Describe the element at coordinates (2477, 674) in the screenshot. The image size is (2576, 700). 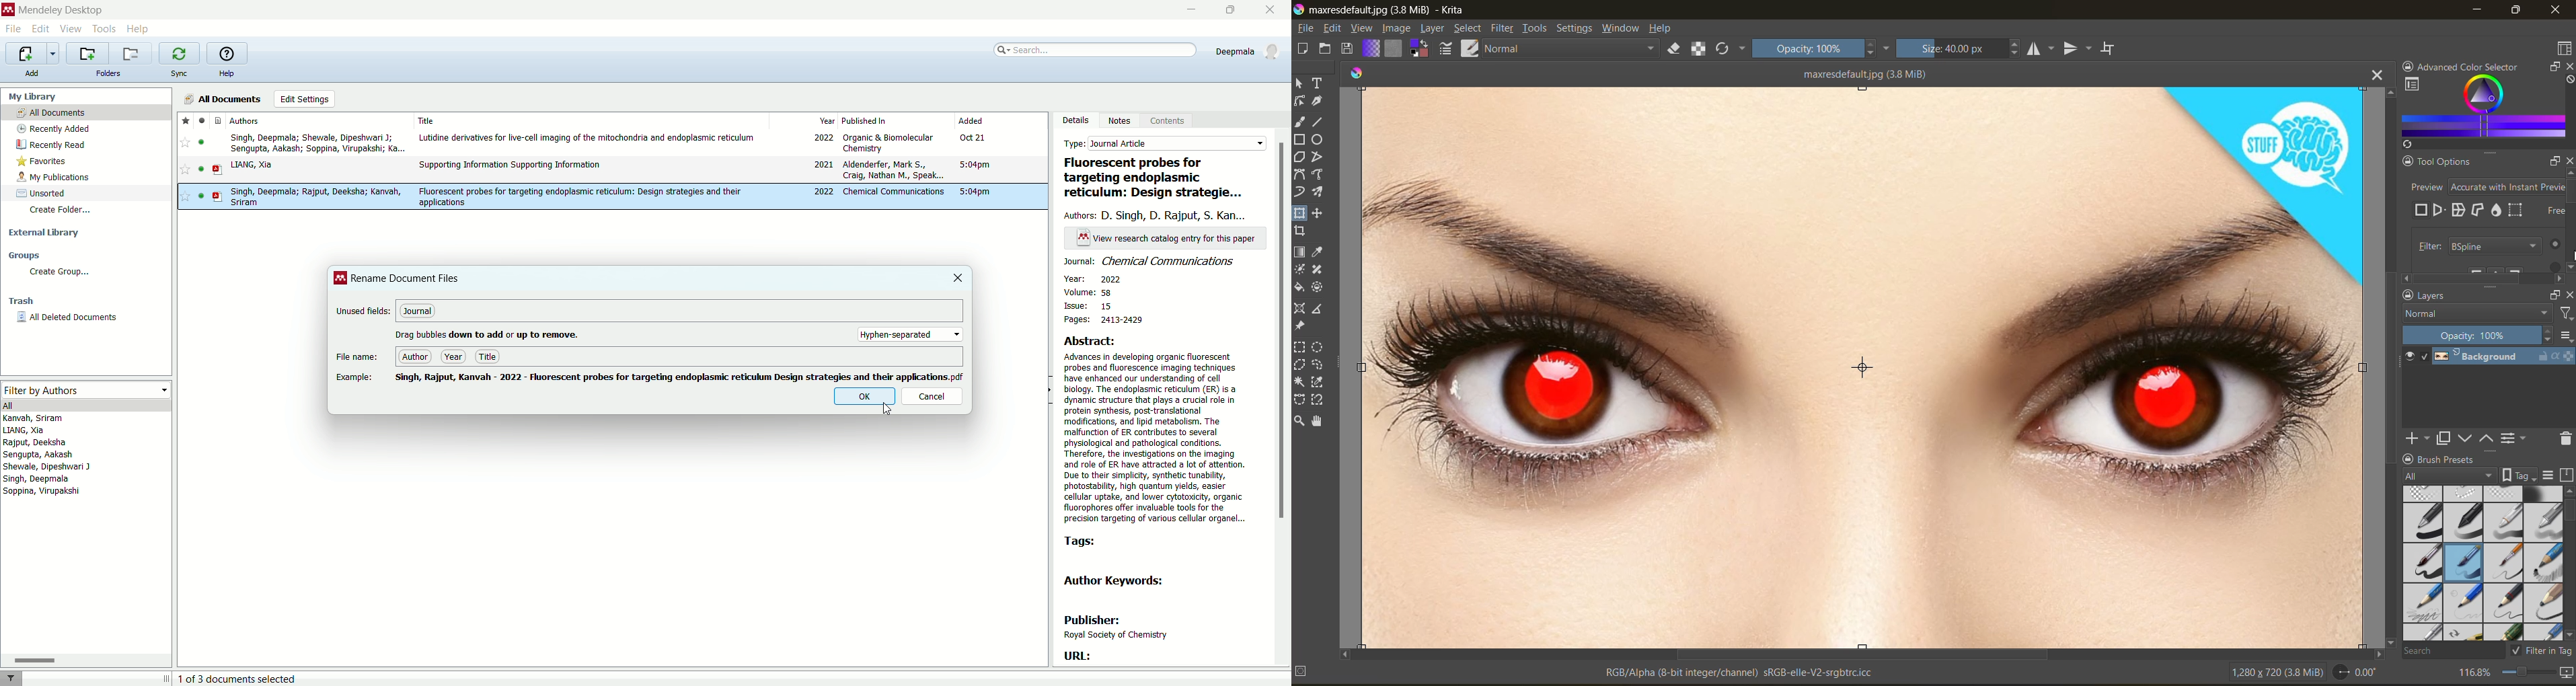
I see `zoom factor` at that location.